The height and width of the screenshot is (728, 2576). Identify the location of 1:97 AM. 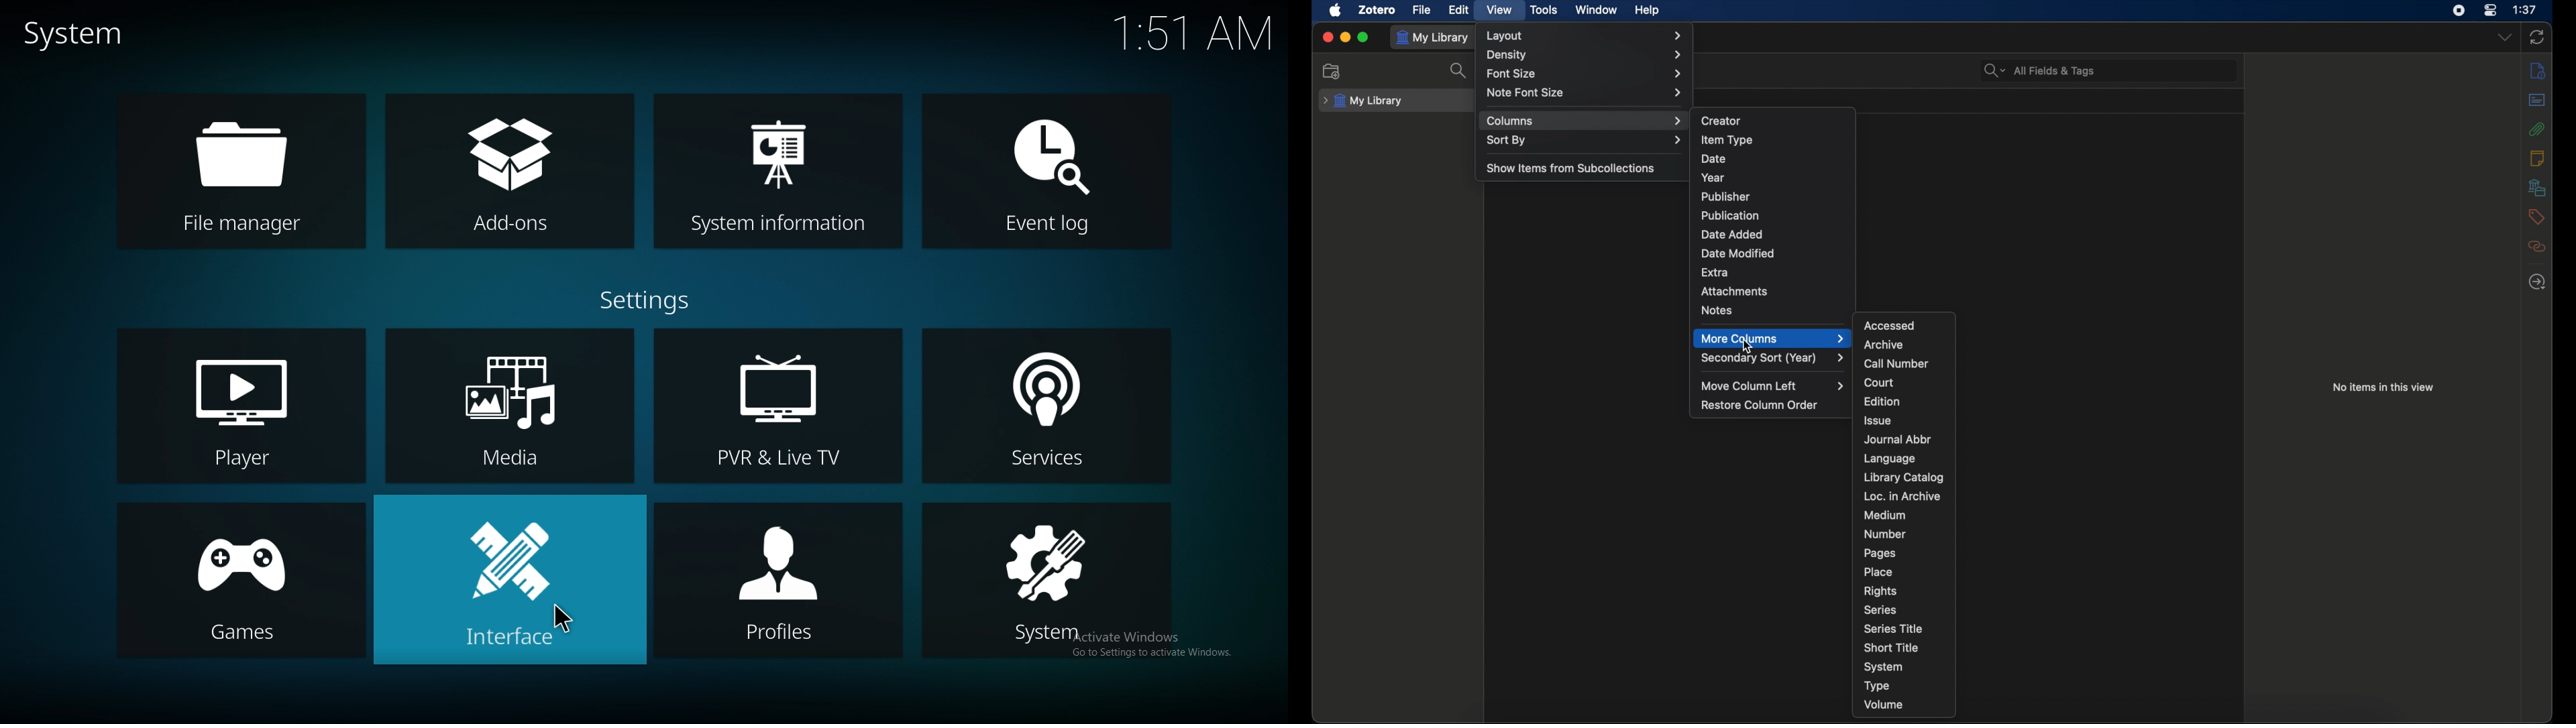
(1199, 34).